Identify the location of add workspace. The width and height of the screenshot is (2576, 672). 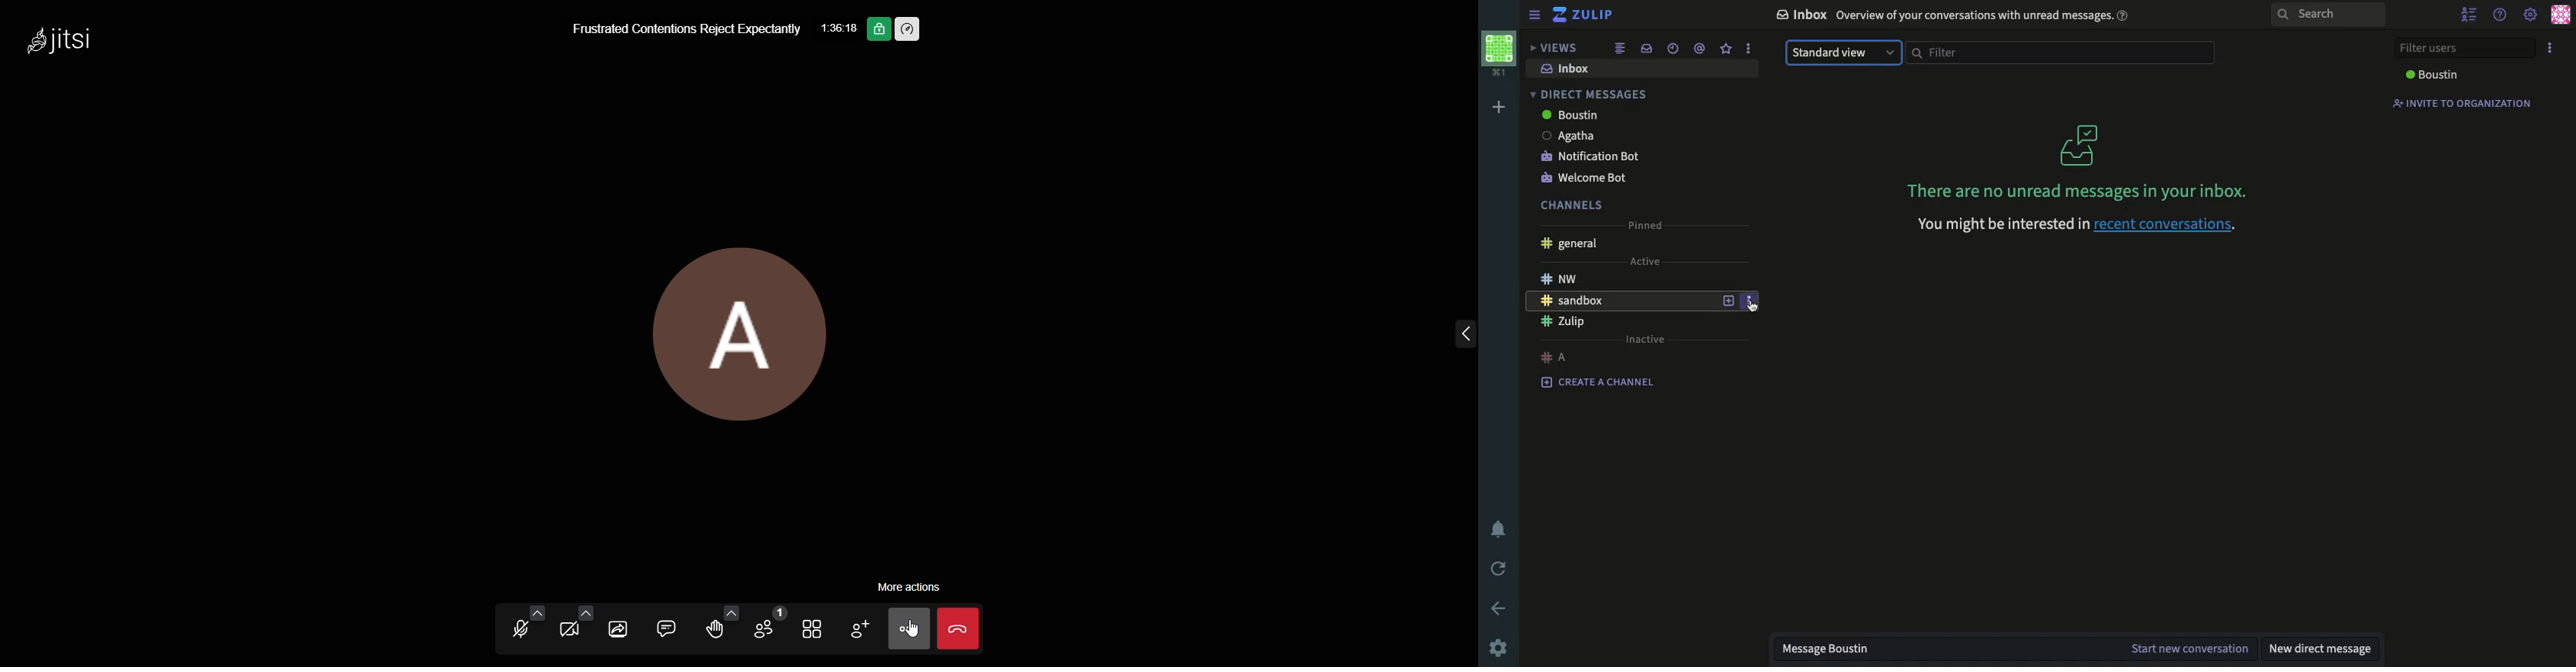
(1496, 107).